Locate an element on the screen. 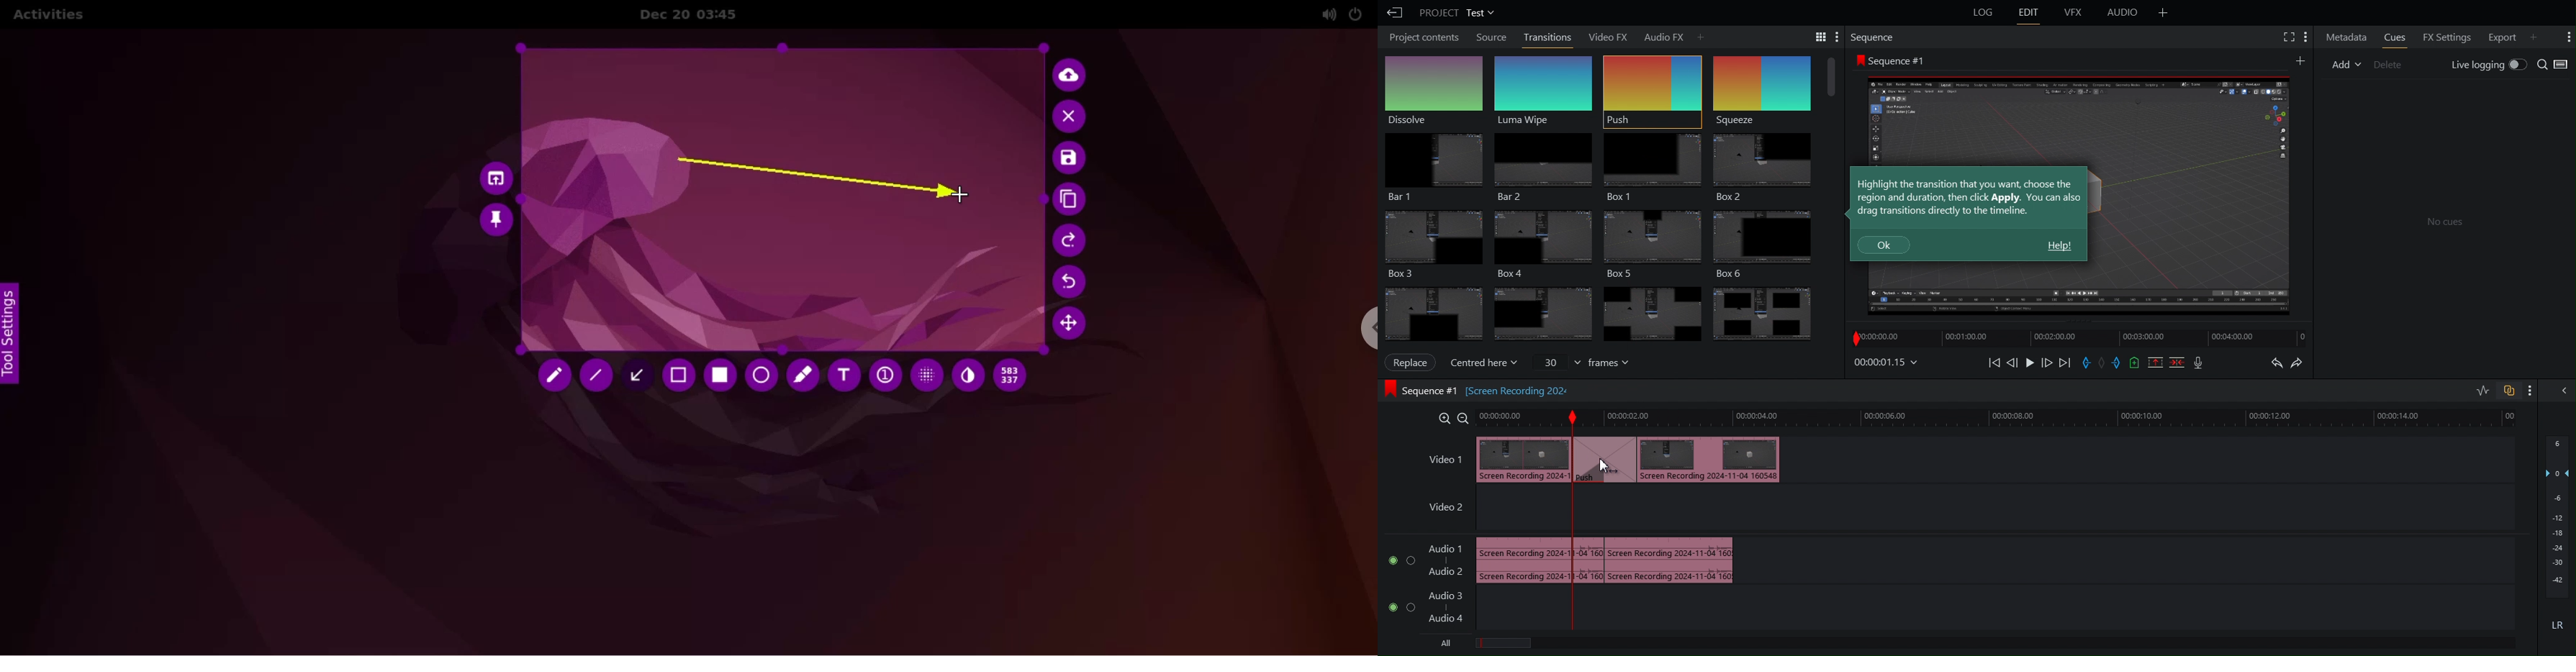 This screenshot has width=2576, height=672. Sequence #1 is located at coordinates (1891, 60).